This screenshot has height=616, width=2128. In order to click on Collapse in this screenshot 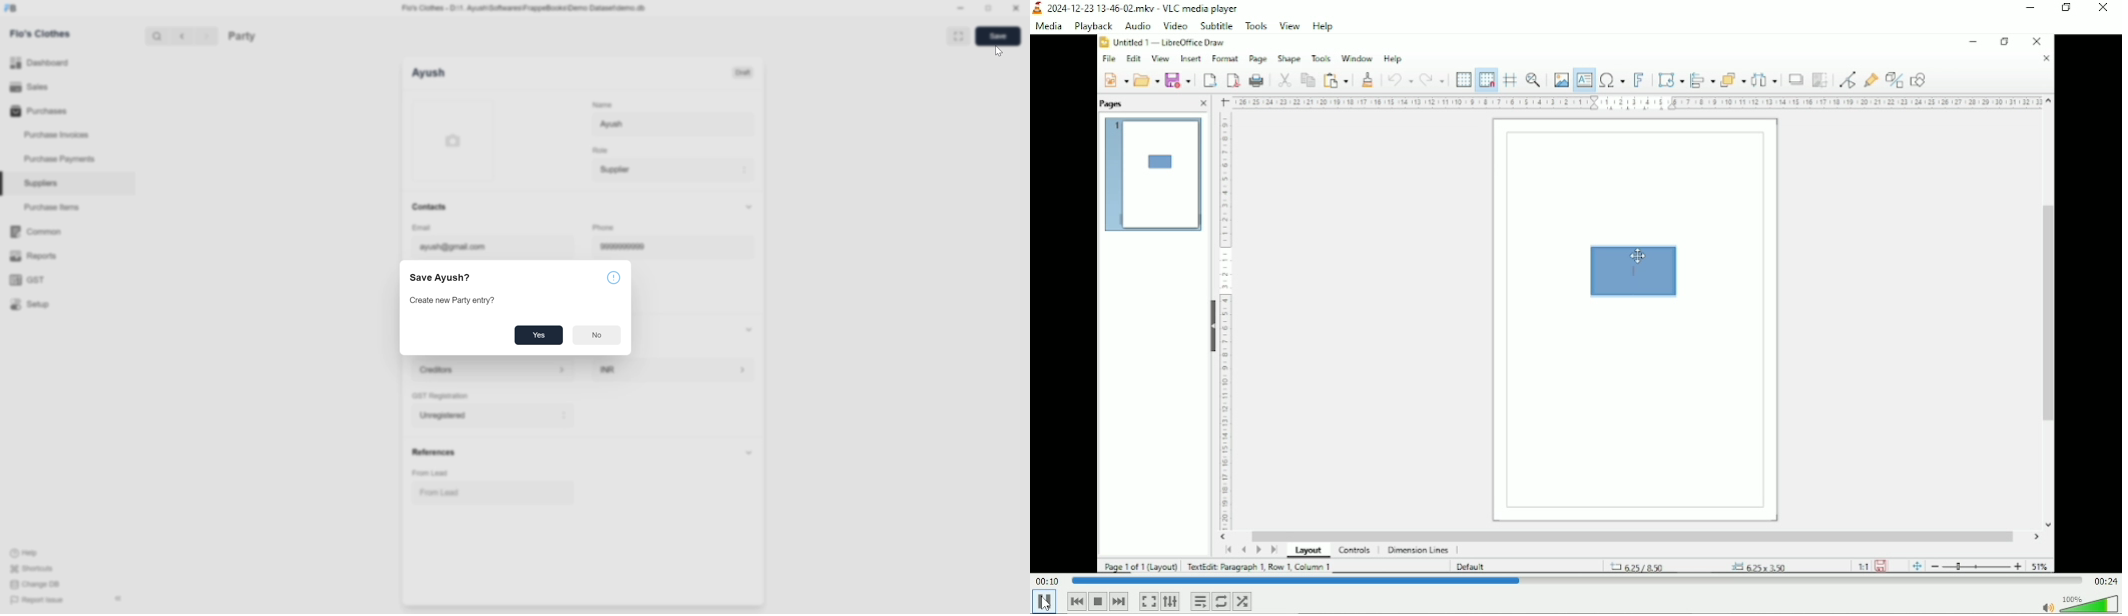, I will do `click(749, 207)`.